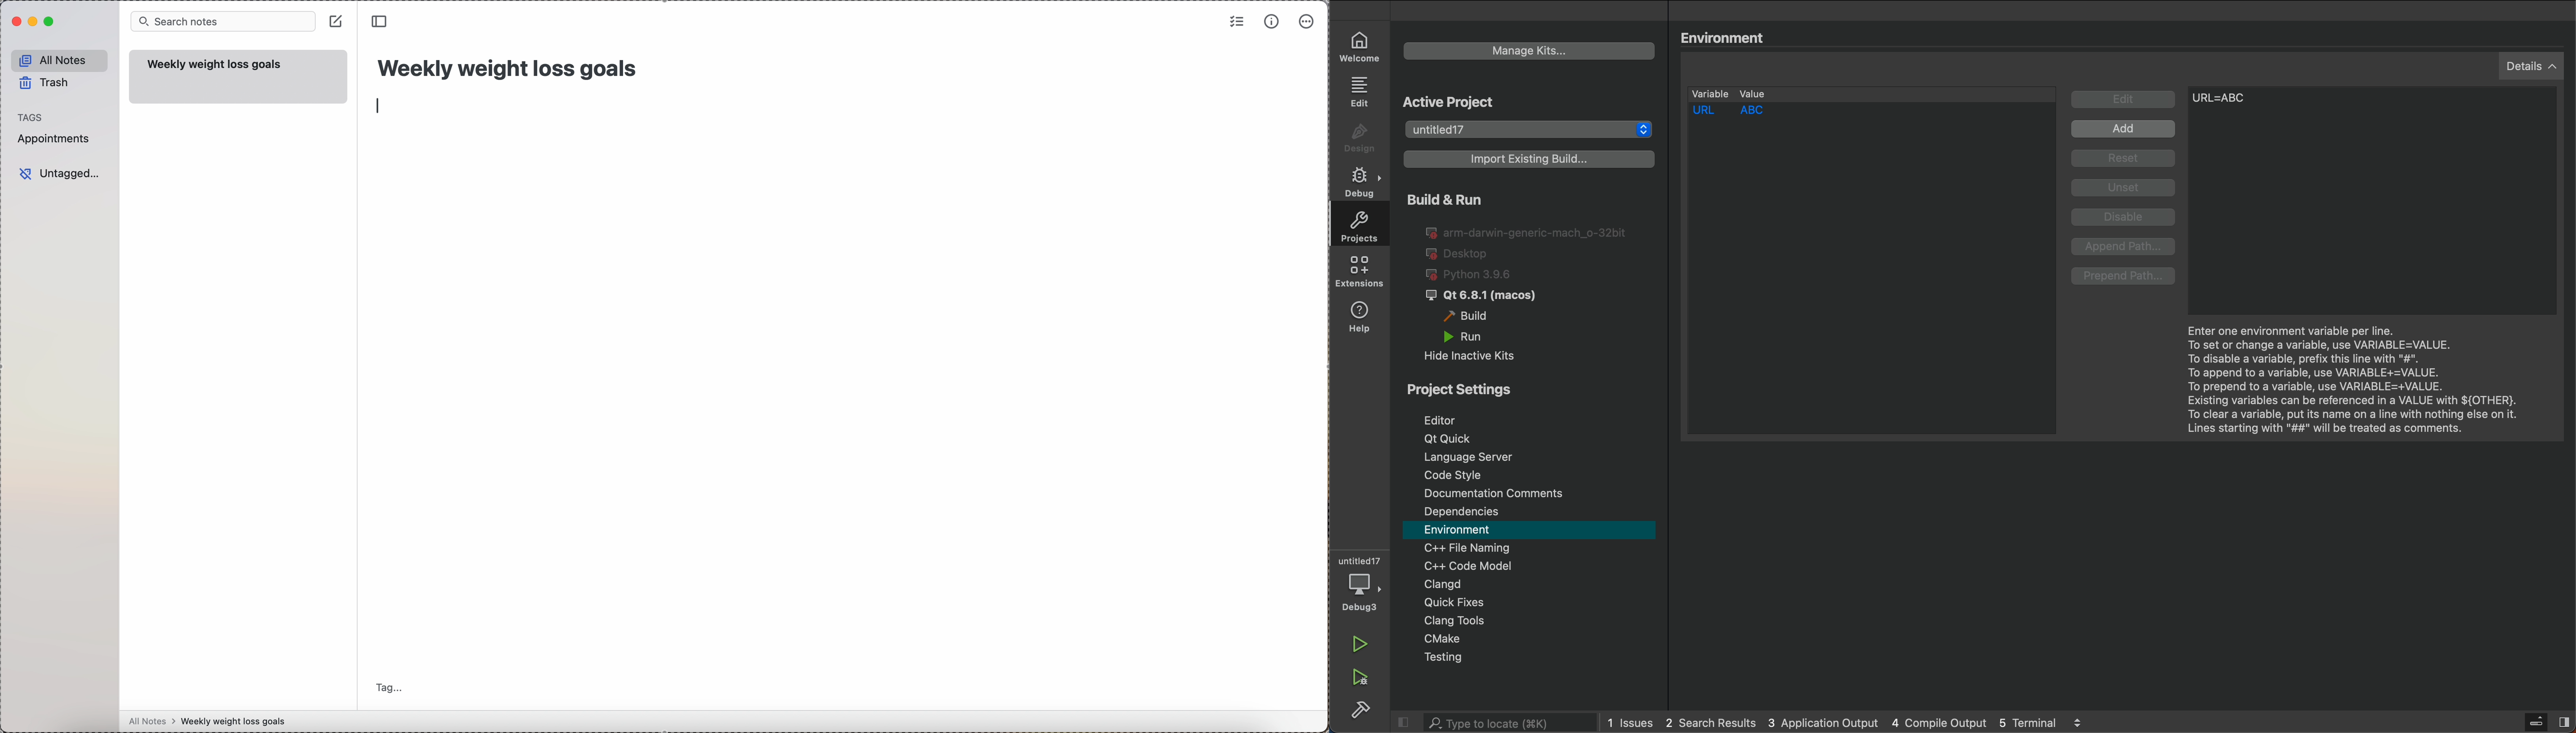 The height and width of the screenshot is (756, 2576). Describe the element at coordinates (1361, 319) in the screenshot. I see `help` at that location.